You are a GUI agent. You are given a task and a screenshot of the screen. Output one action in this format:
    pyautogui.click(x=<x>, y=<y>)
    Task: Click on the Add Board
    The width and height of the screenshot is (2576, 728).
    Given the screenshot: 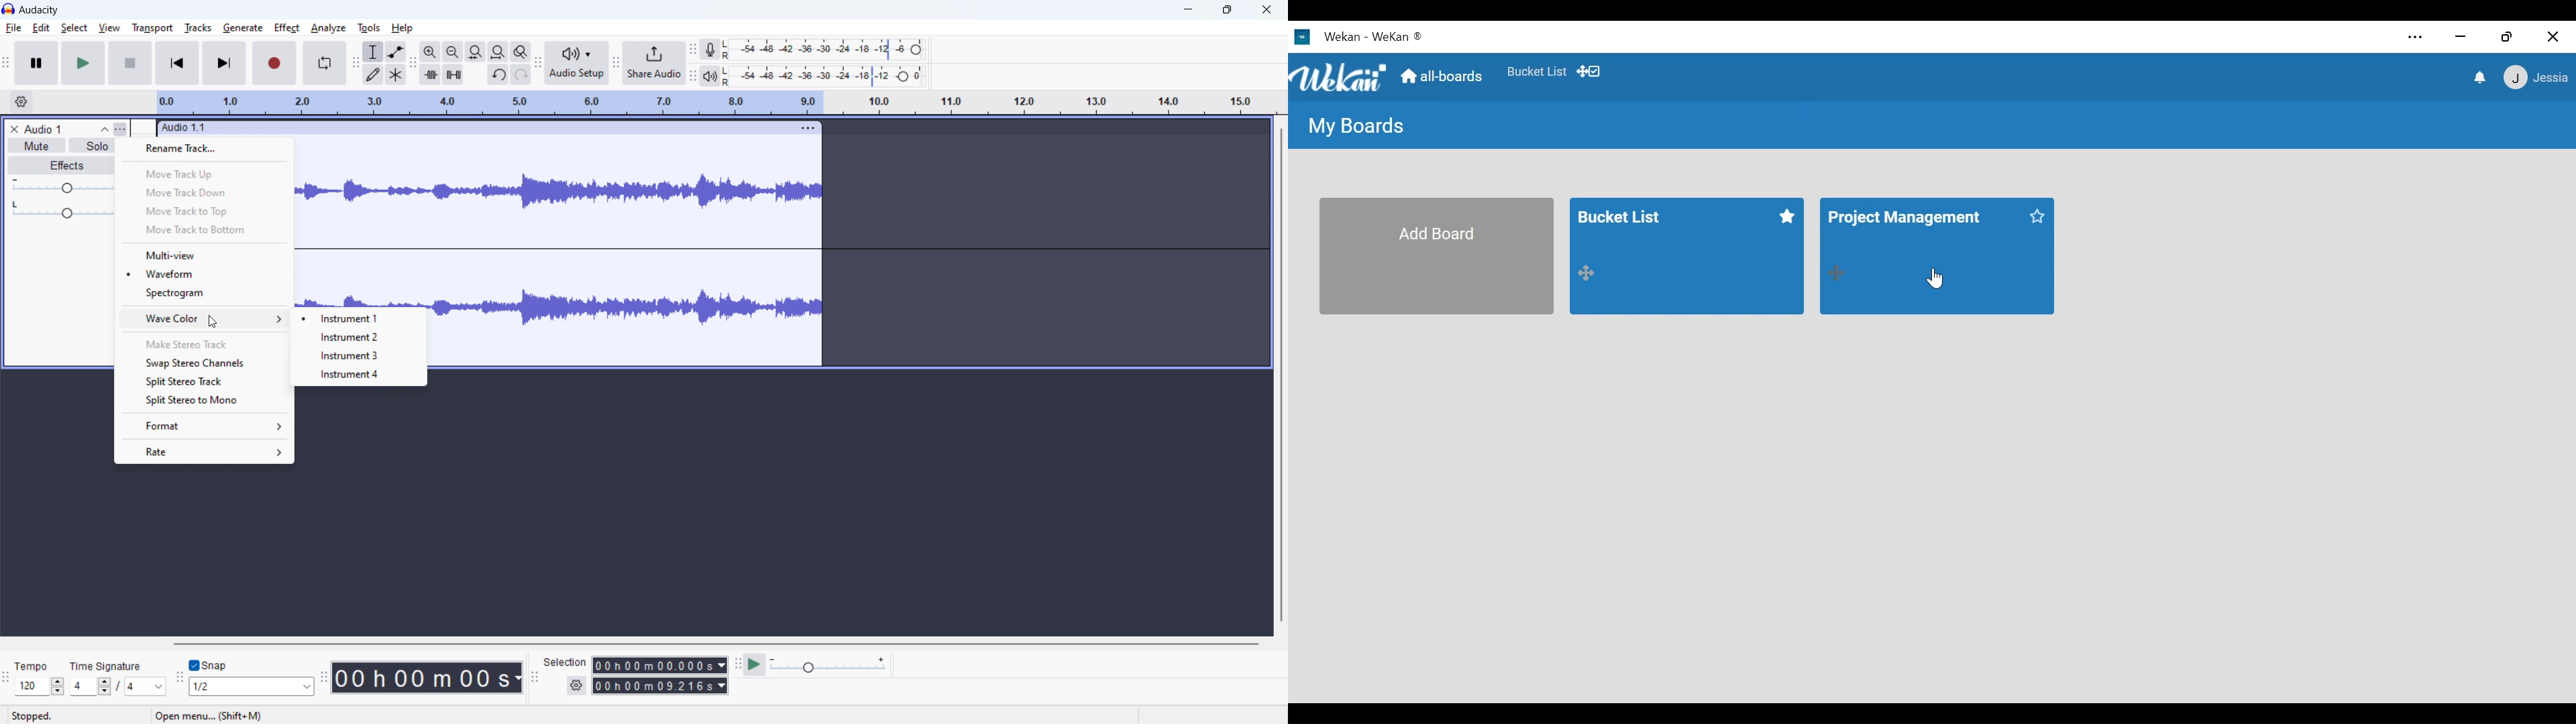 What is the action you would take?
    pyautogui.click(x=1438, y=257)
    